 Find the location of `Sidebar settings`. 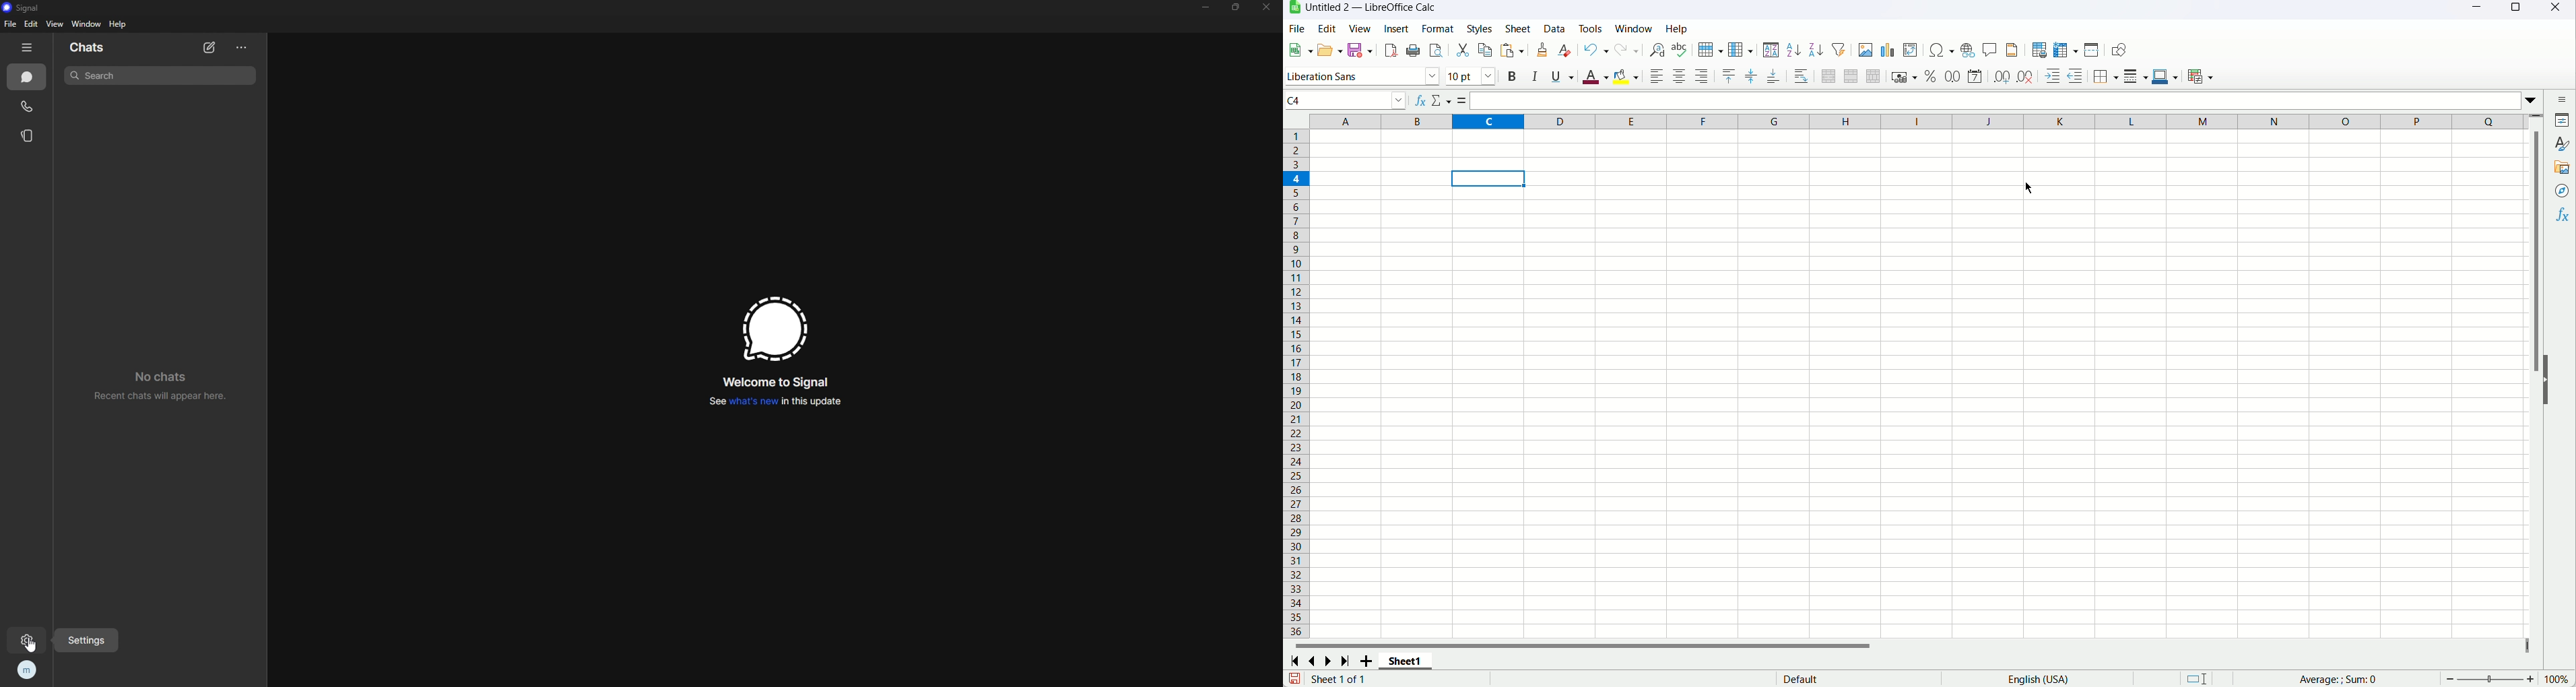

Sidebar settings is located at coordinates (2557, 99).